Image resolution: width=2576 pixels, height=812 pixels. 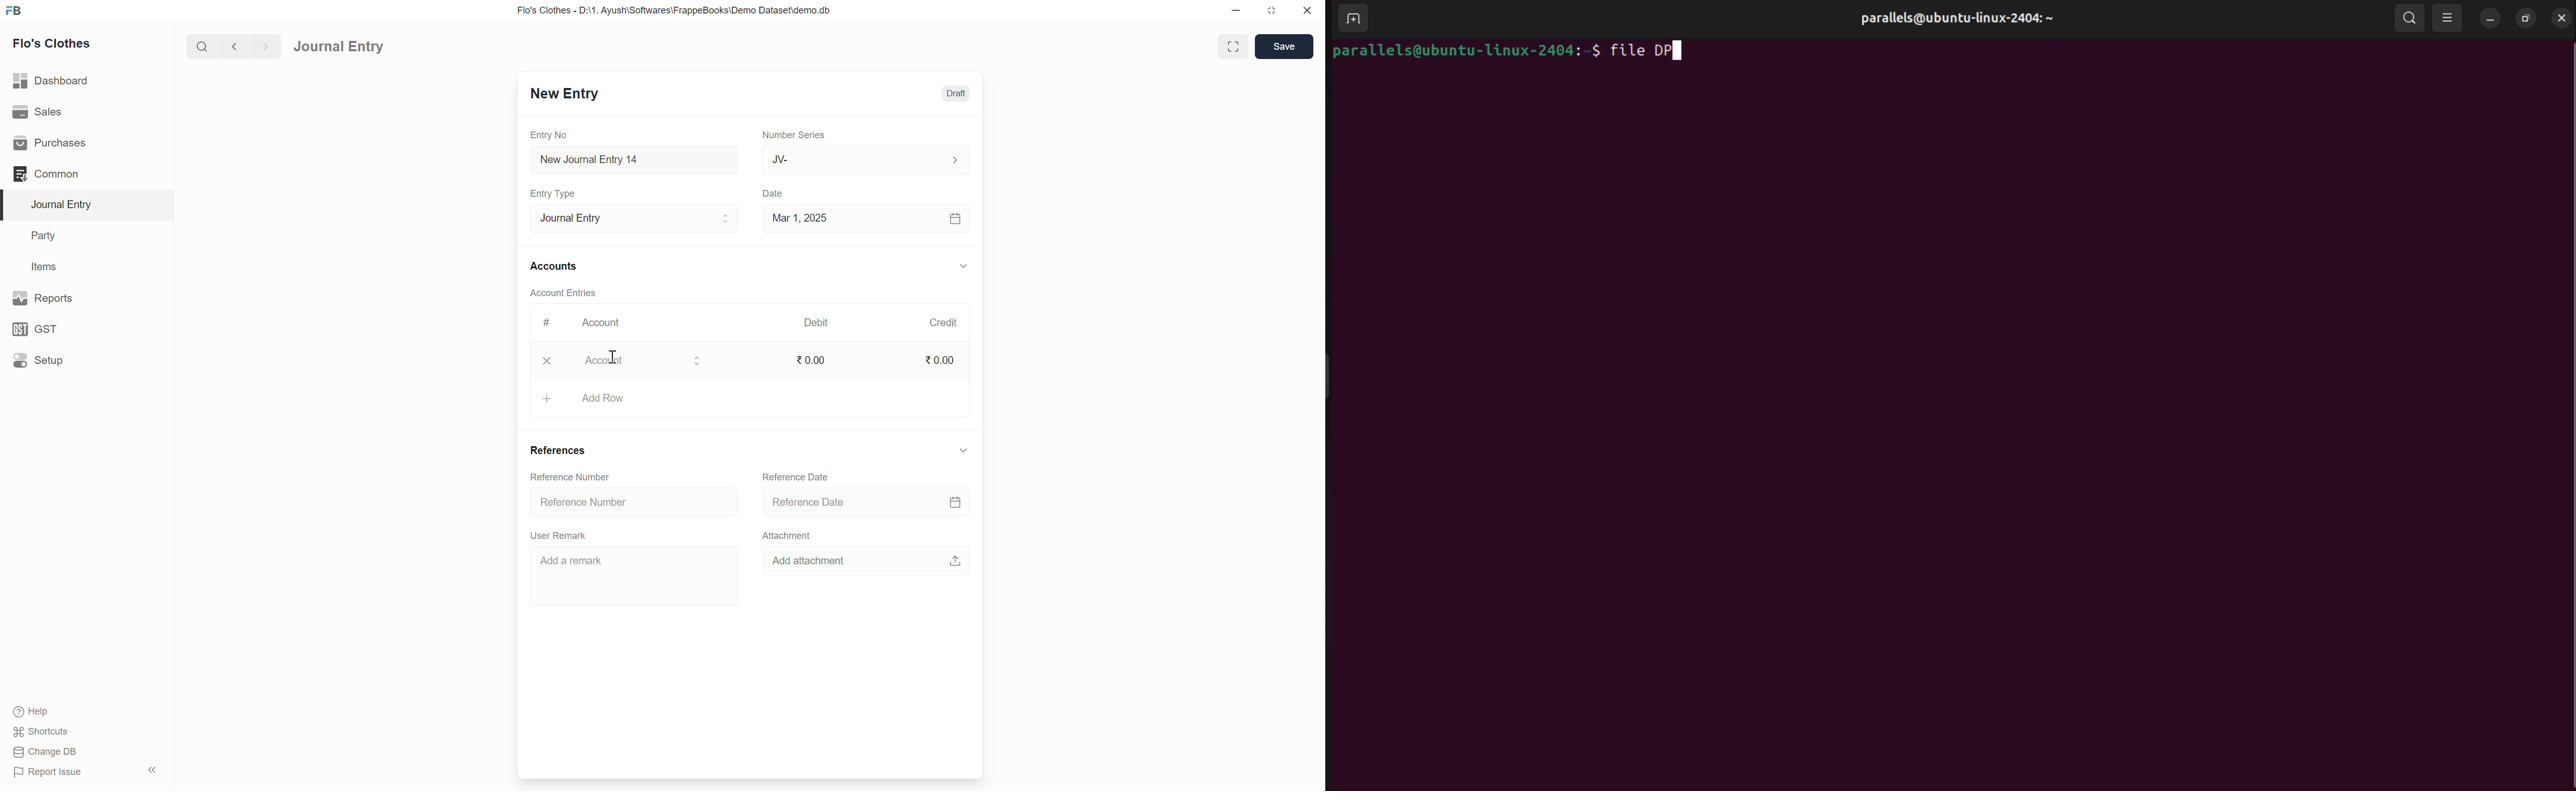 What do you see at coordinates (811, 501) in the screenshot?
I see `Reference Date` at bounding box center [811, 501].